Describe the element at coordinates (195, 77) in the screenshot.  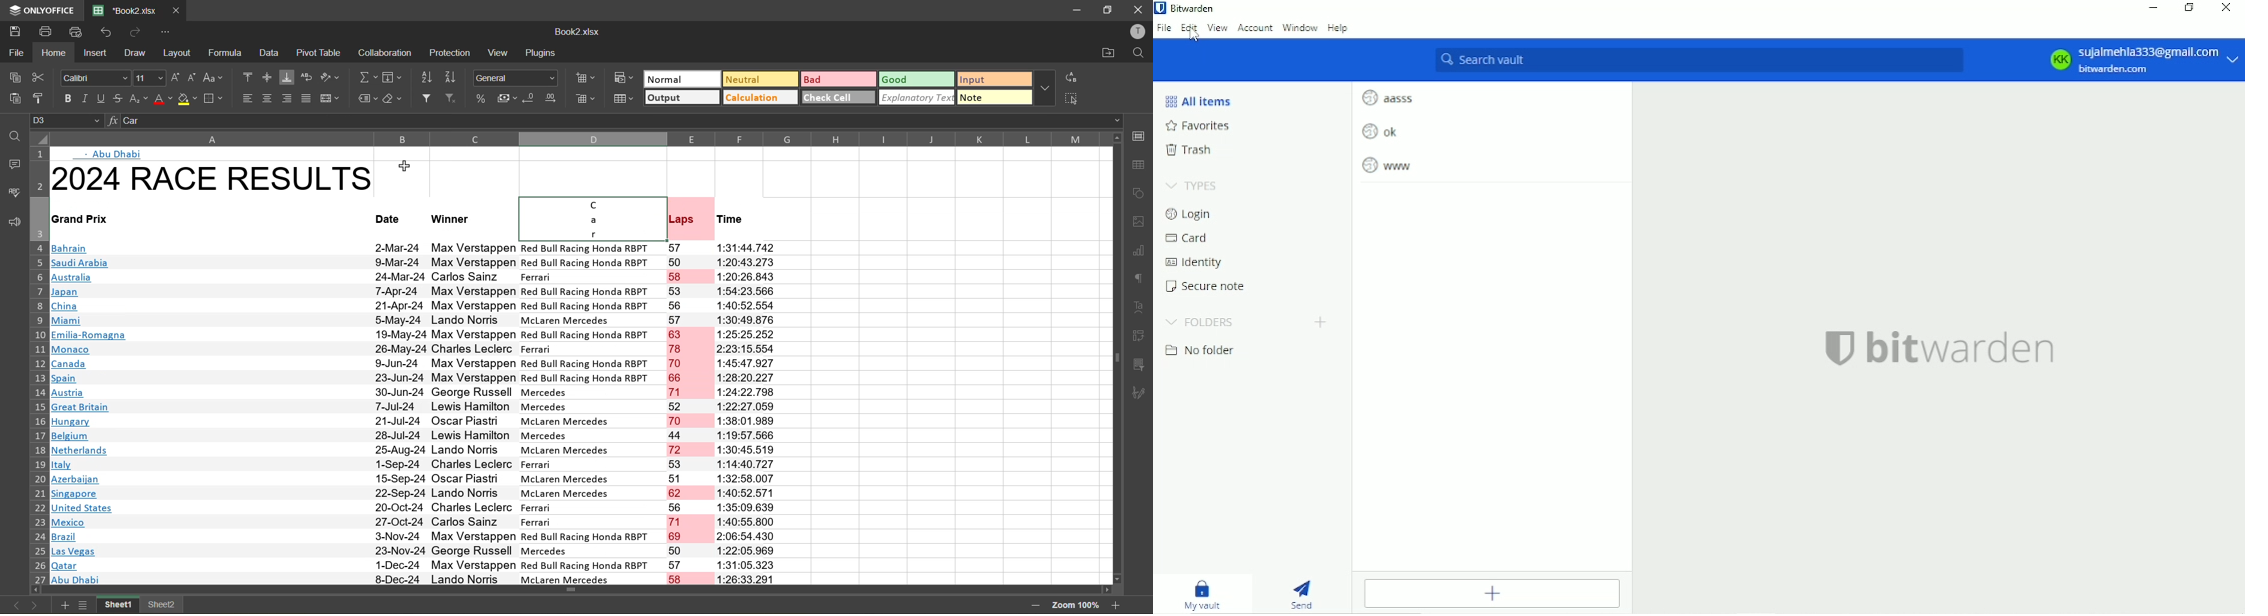
I see `decrement size` at that location.